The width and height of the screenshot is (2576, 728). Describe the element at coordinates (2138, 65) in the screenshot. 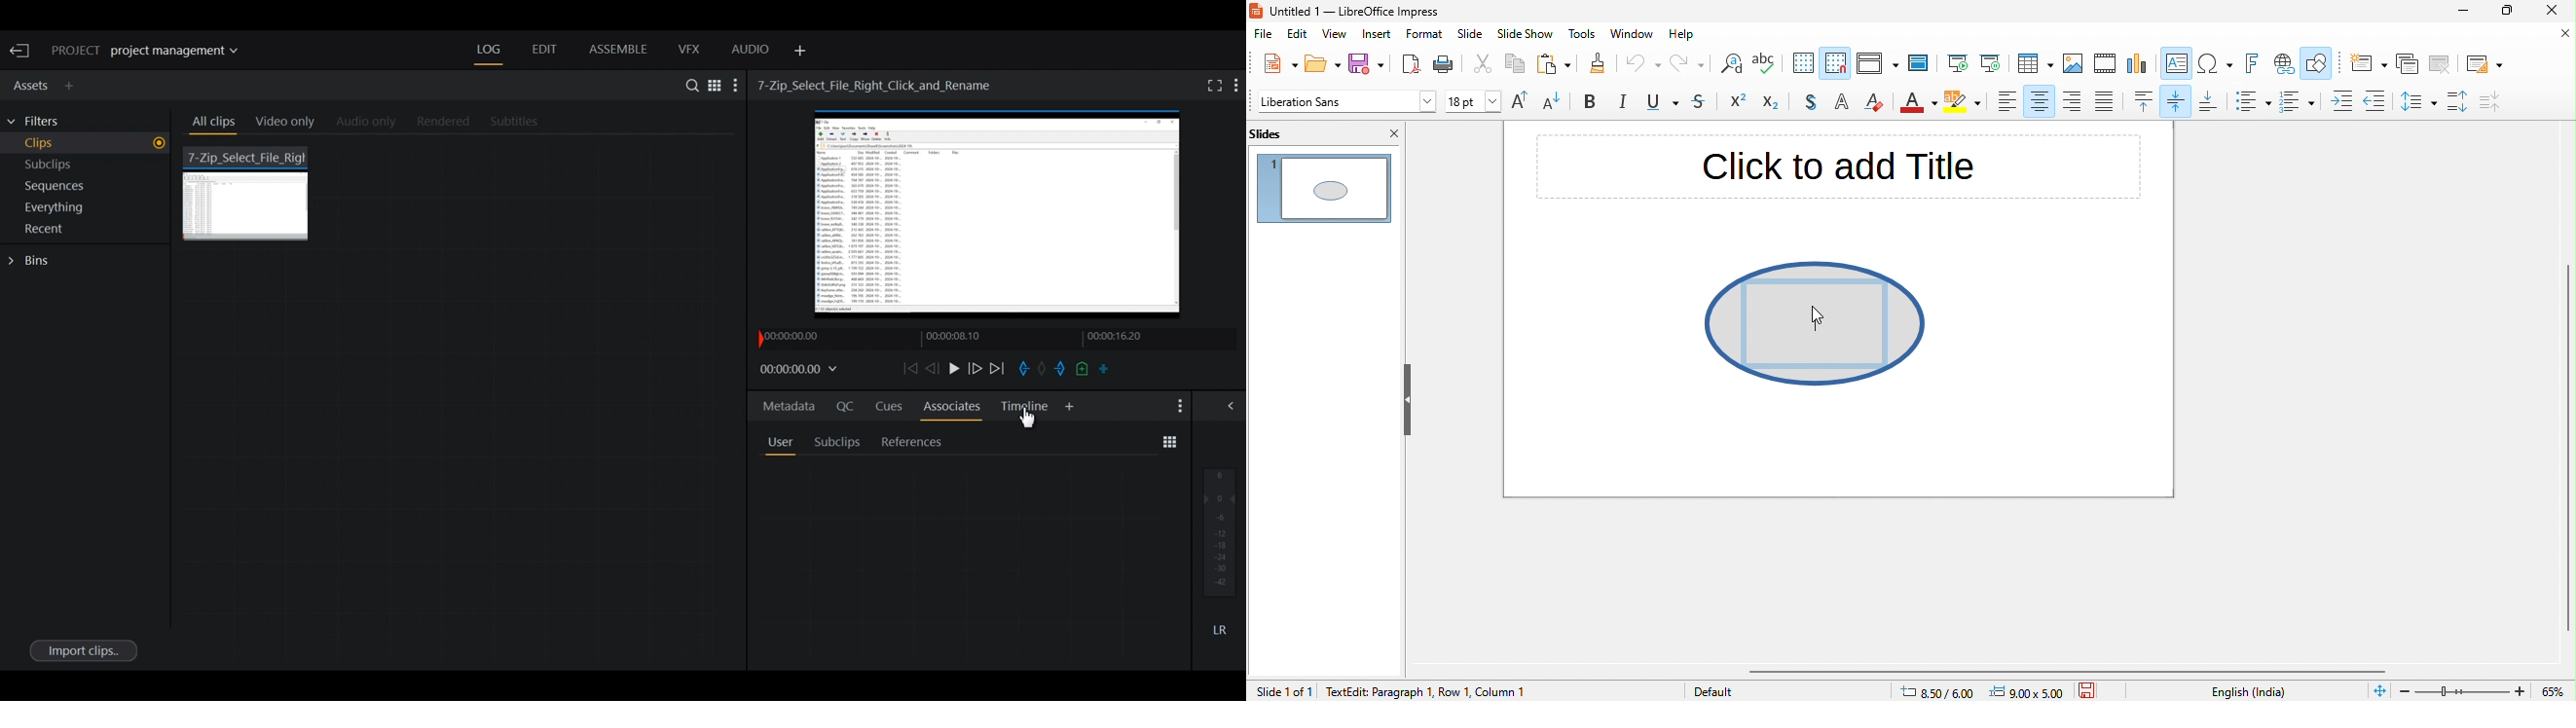

I see `chart` at that location.